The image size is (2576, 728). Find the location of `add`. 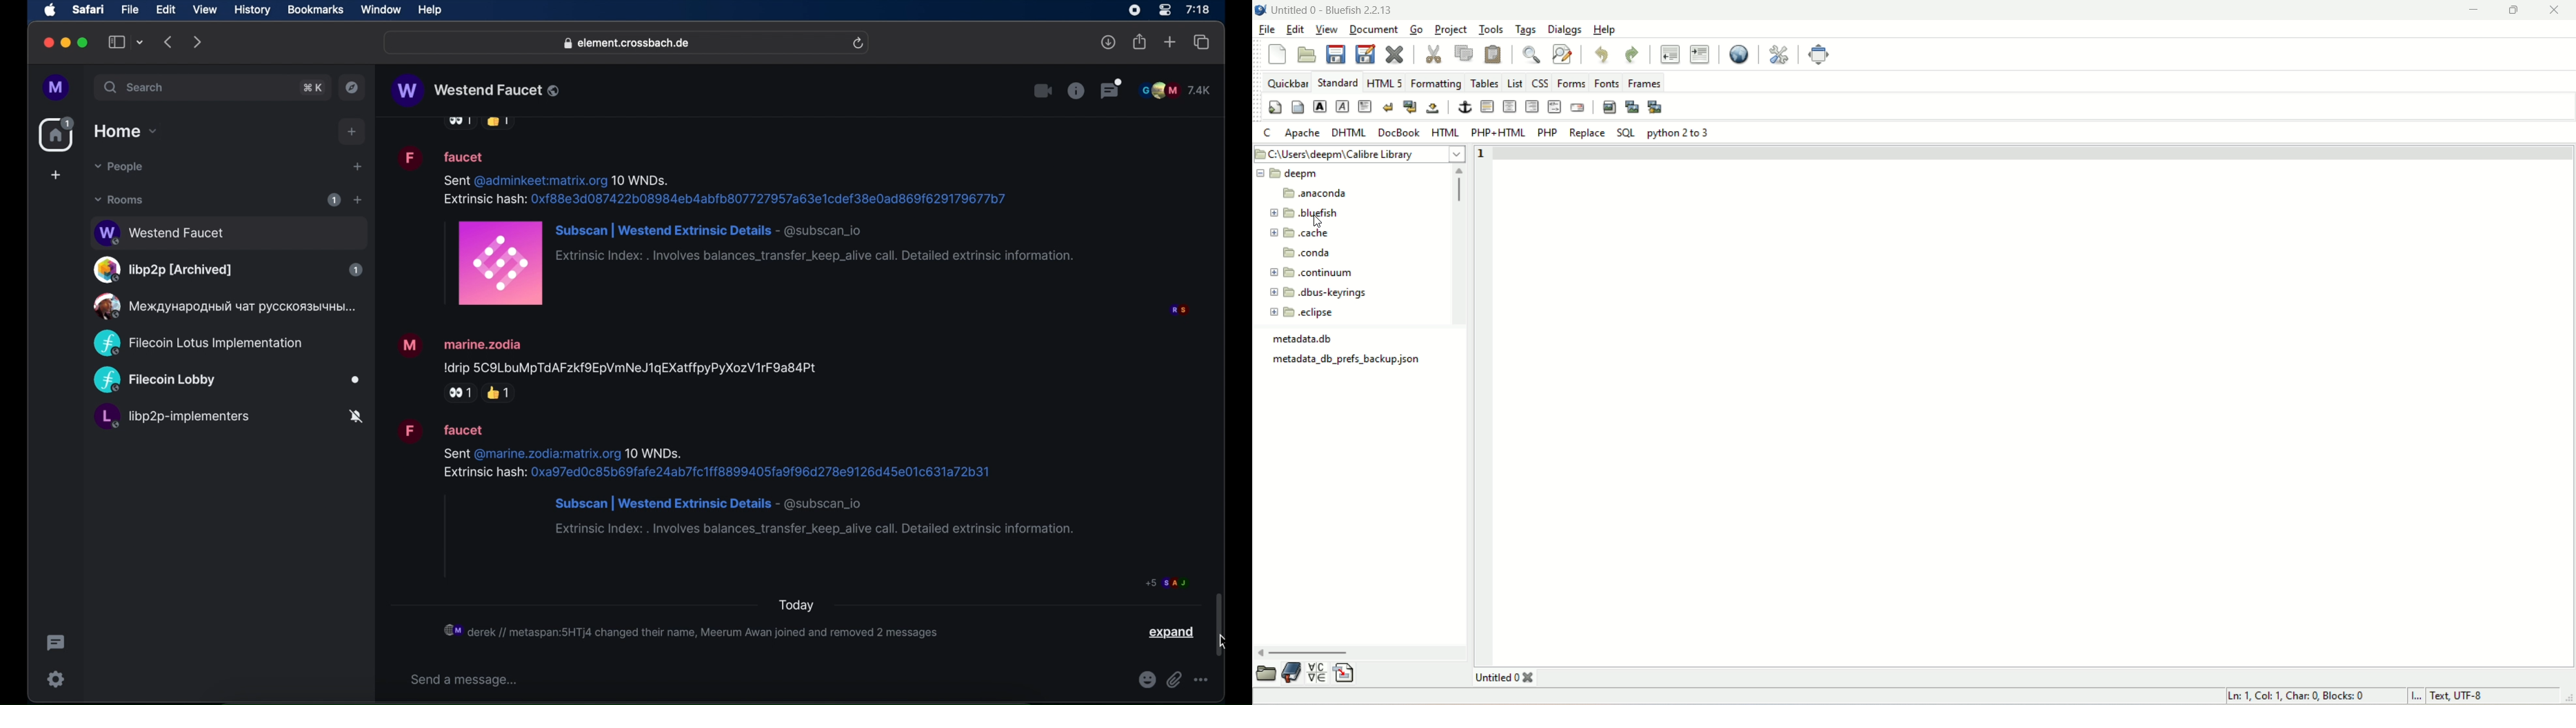

add is located at coordinates (352, 132).